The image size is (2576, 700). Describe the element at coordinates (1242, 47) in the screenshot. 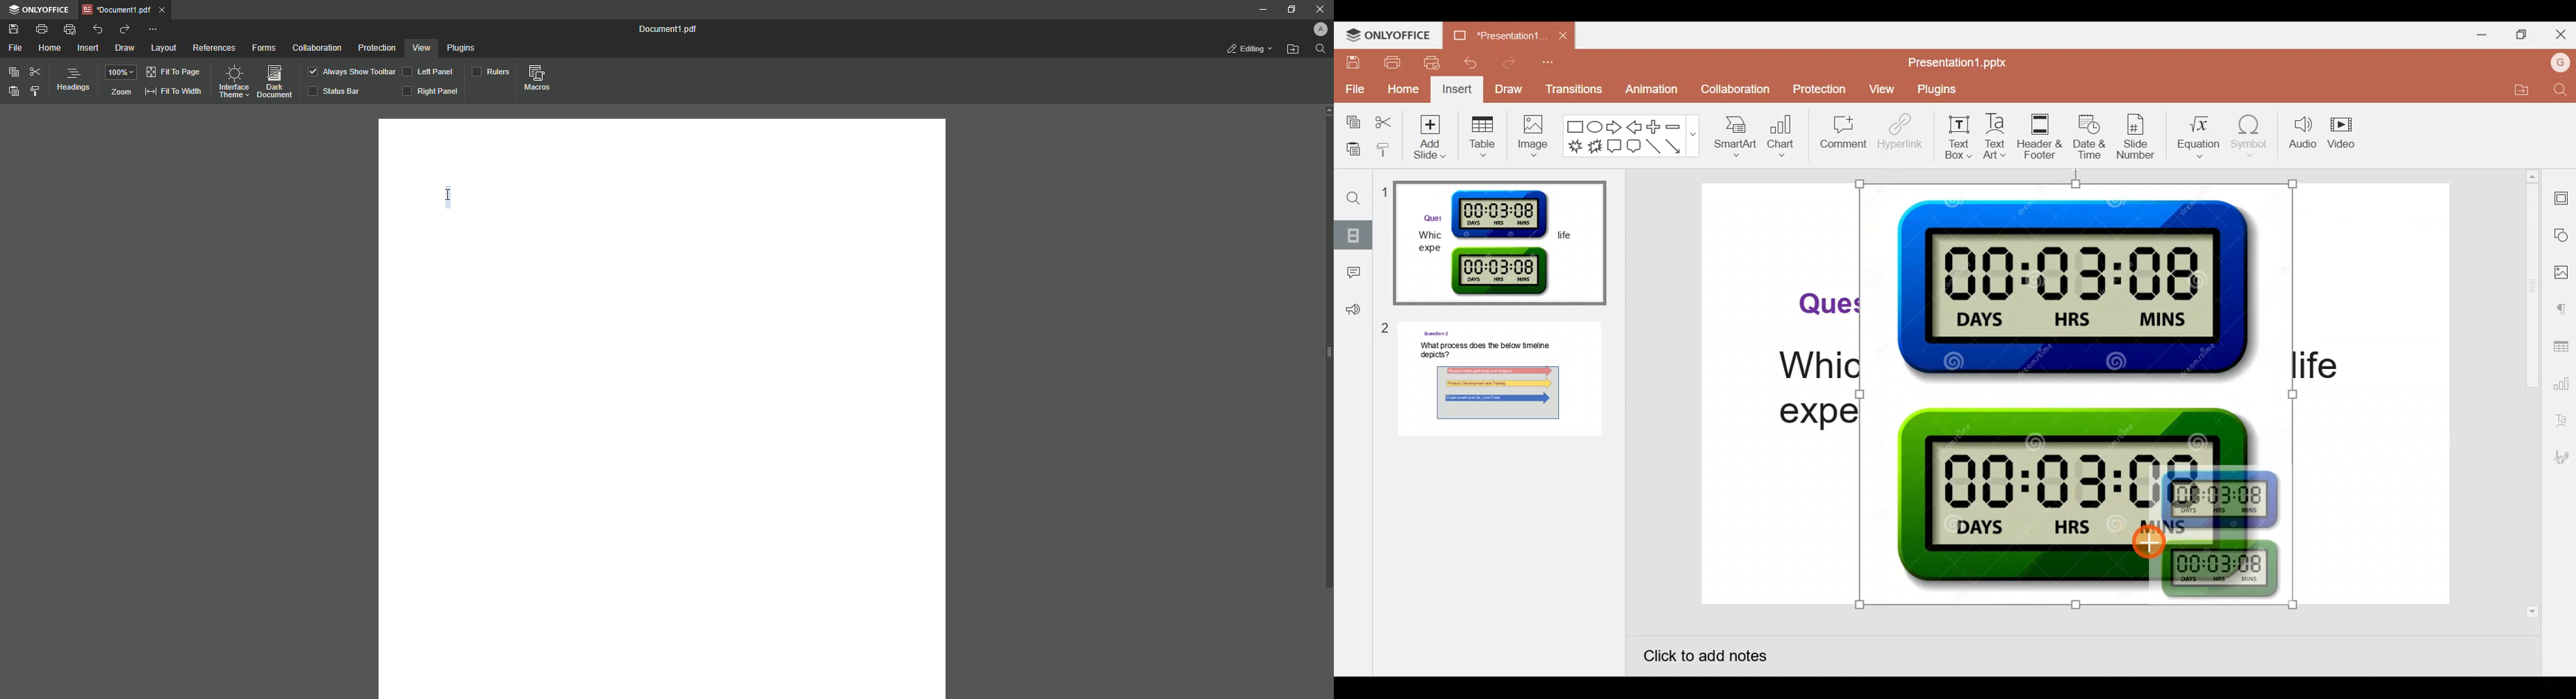

I see `Editing` at that location.